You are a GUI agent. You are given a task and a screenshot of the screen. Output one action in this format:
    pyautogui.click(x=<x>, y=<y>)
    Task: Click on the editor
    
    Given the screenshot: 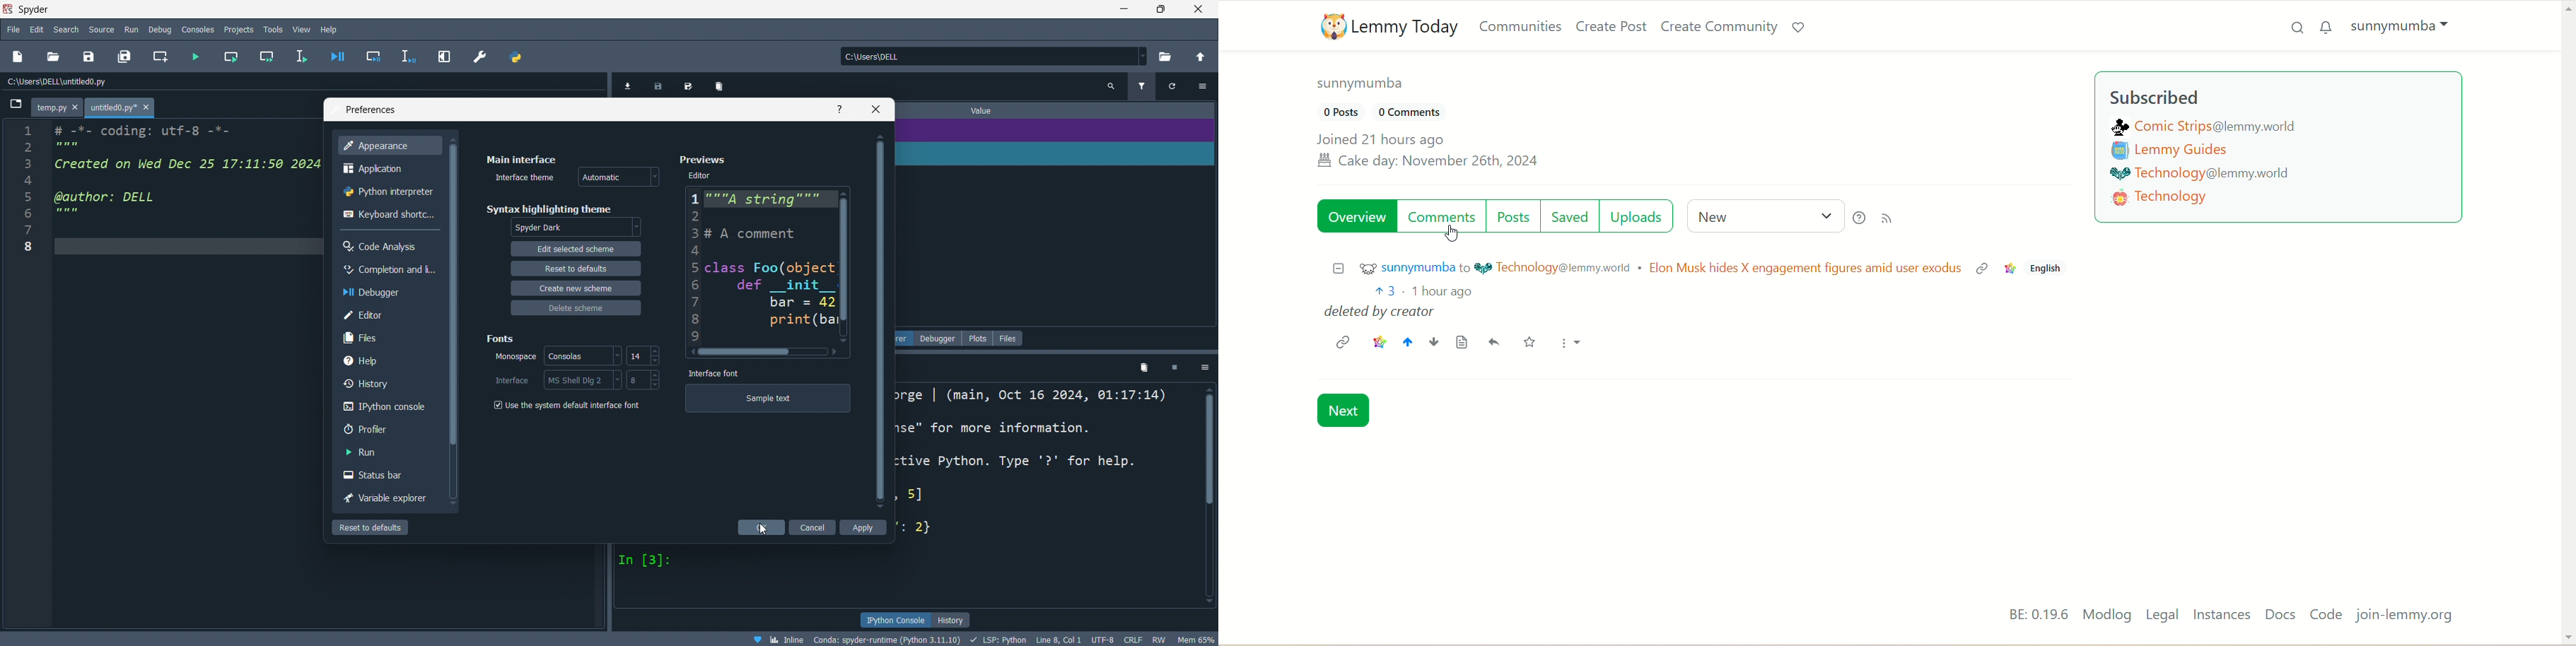 What is the action you would take?
    pyautogui.click(x=389, y=313)
    